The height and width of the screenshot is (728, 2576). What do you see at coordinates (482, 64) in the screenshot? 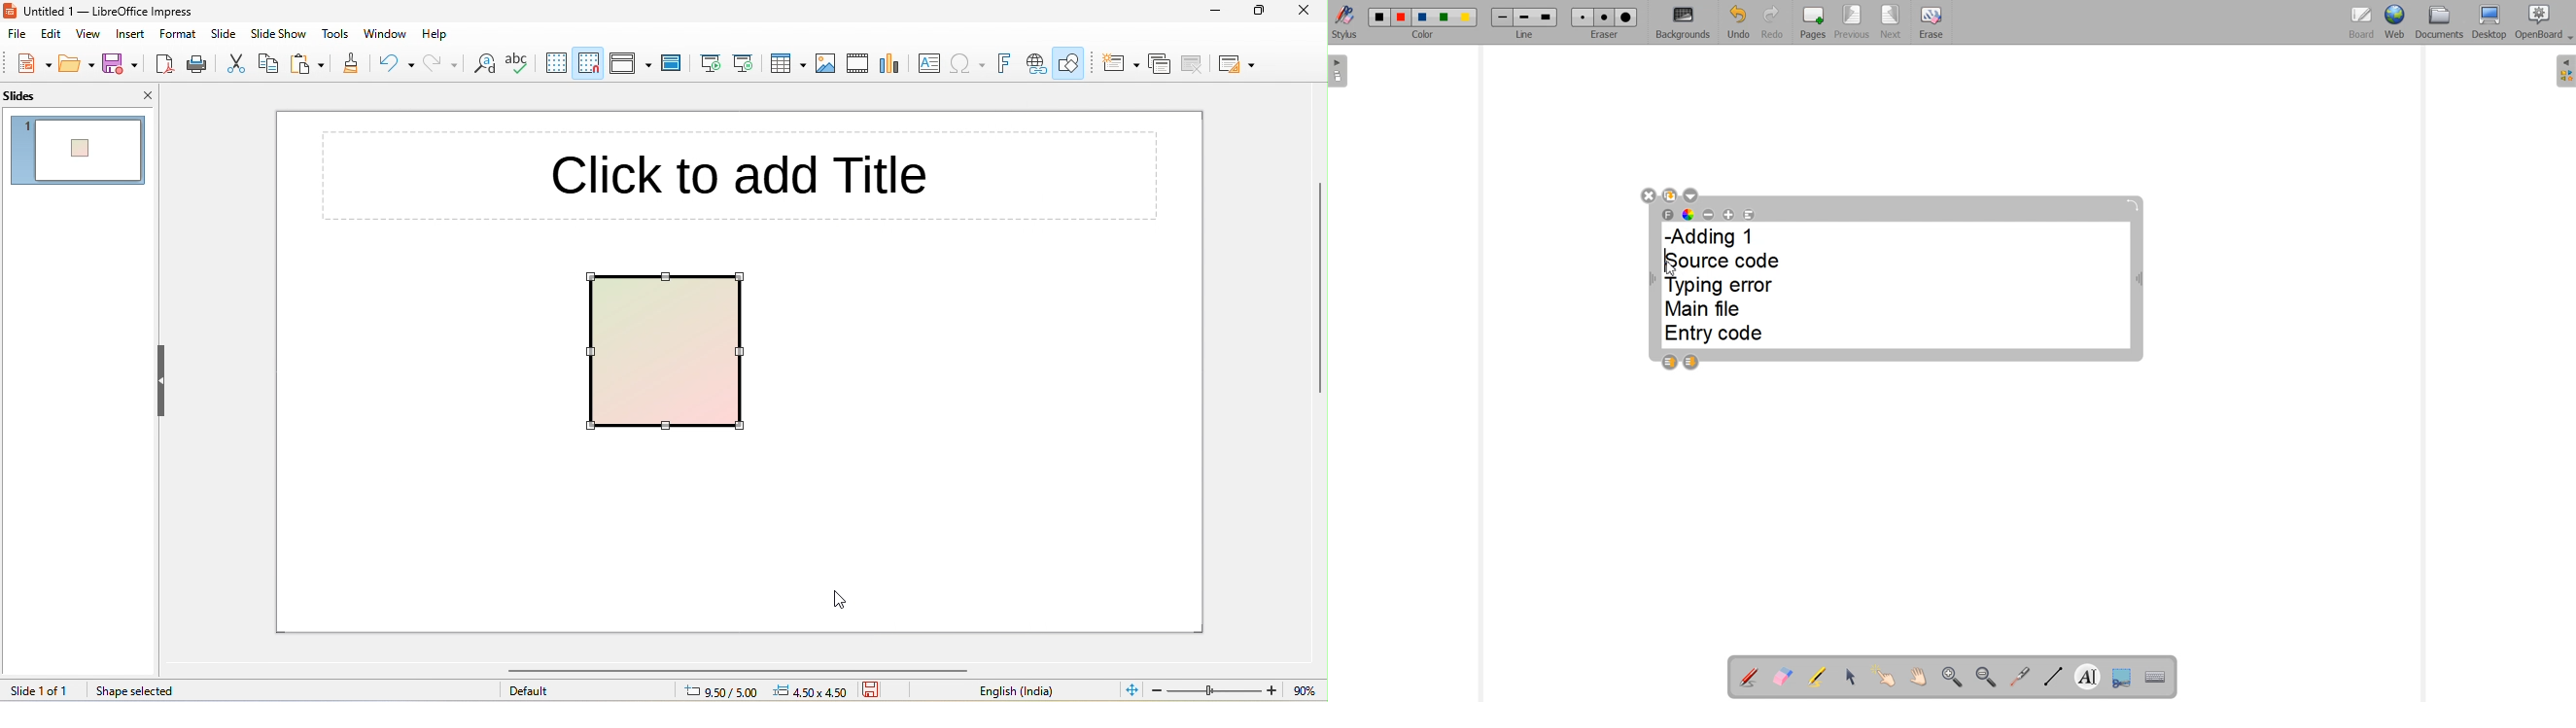
I see `find and replace` at bounding box center [482, 64].